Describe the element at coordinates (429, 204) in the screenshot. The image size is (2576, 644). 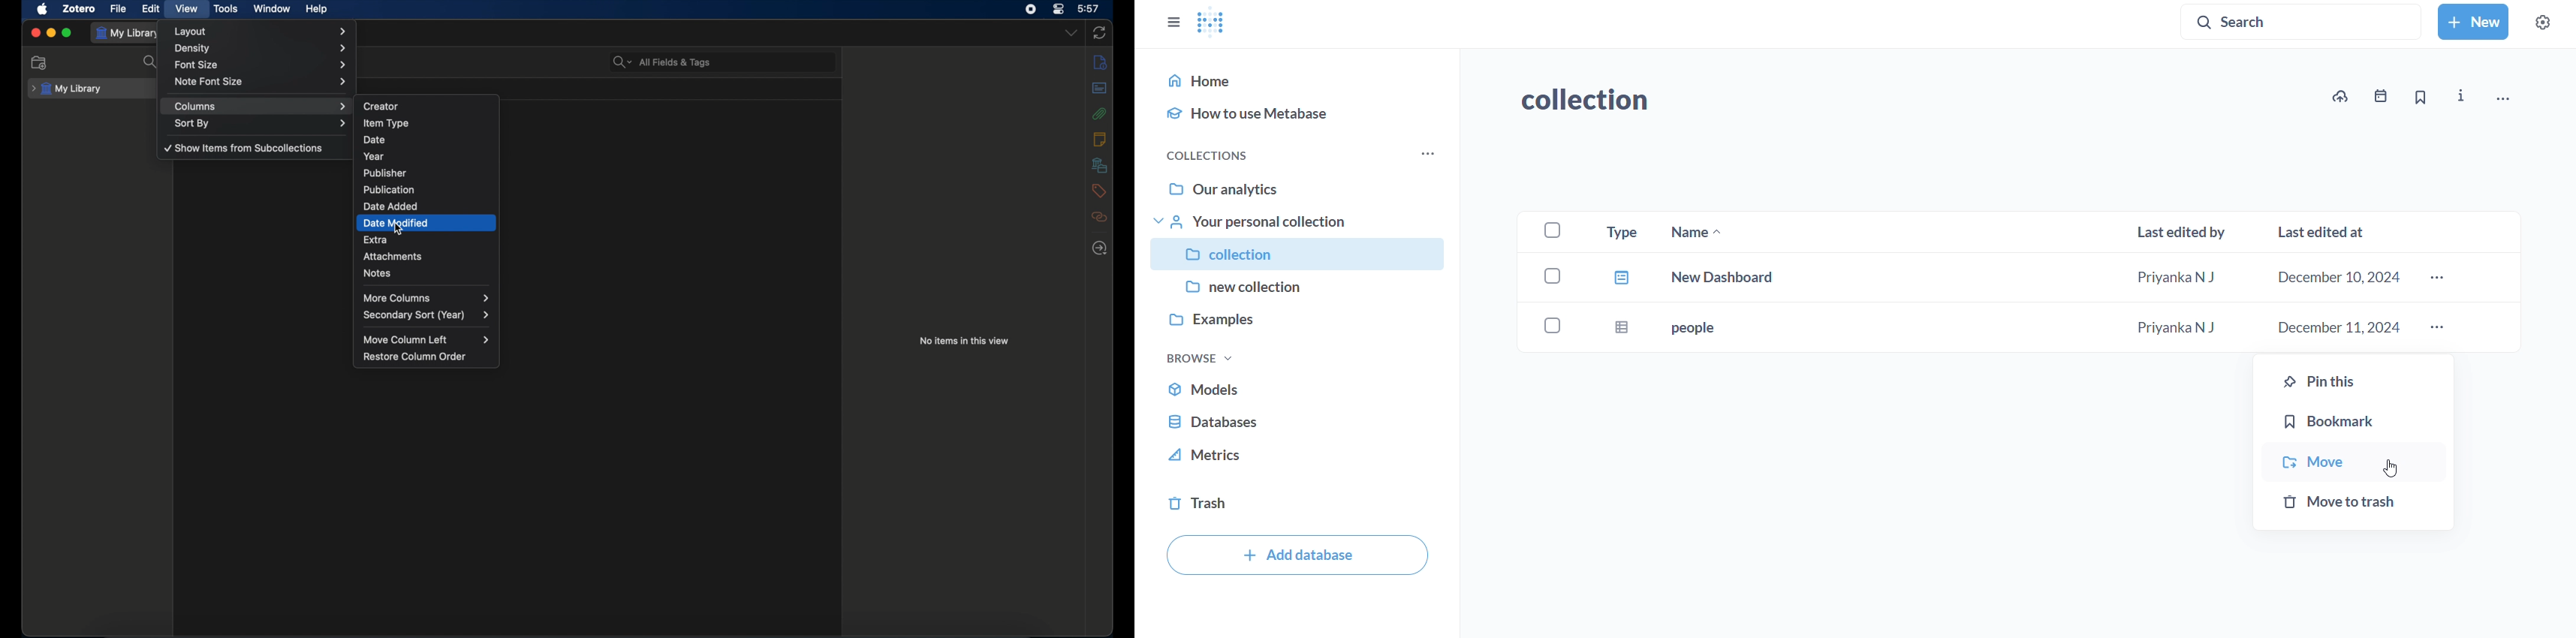
I see `date added` at that location.